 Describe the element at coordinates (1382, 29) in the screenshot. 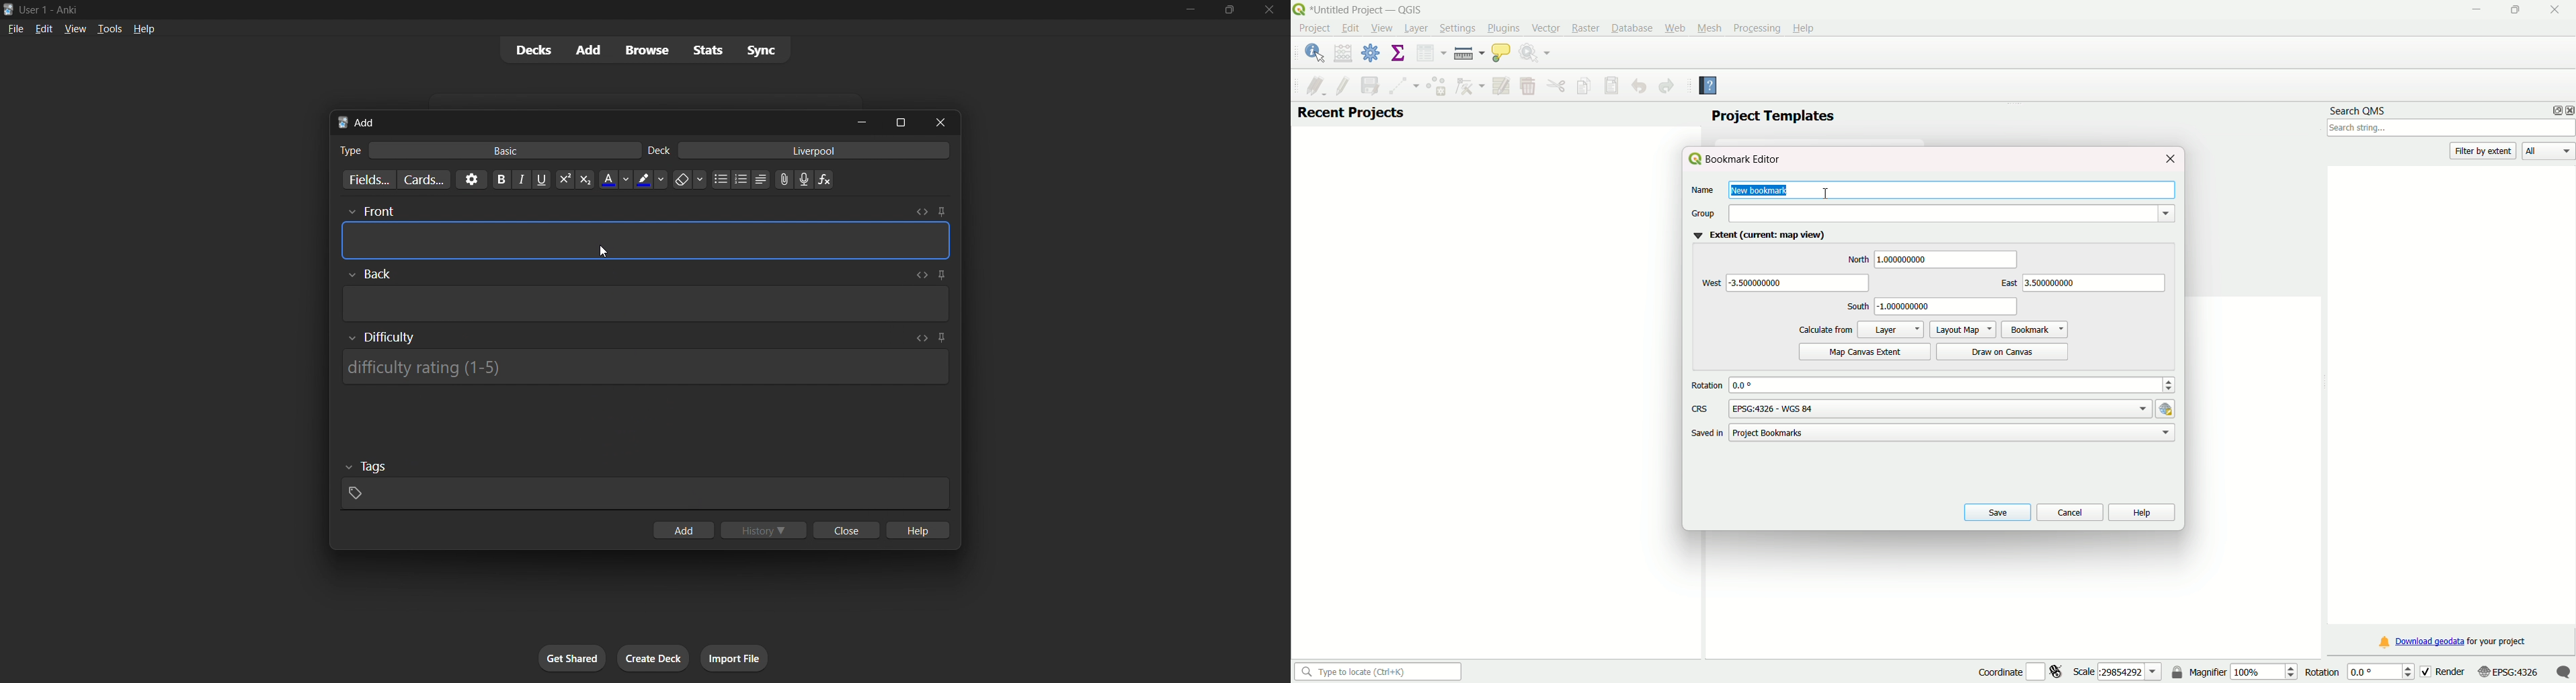

I see `View` at that location.